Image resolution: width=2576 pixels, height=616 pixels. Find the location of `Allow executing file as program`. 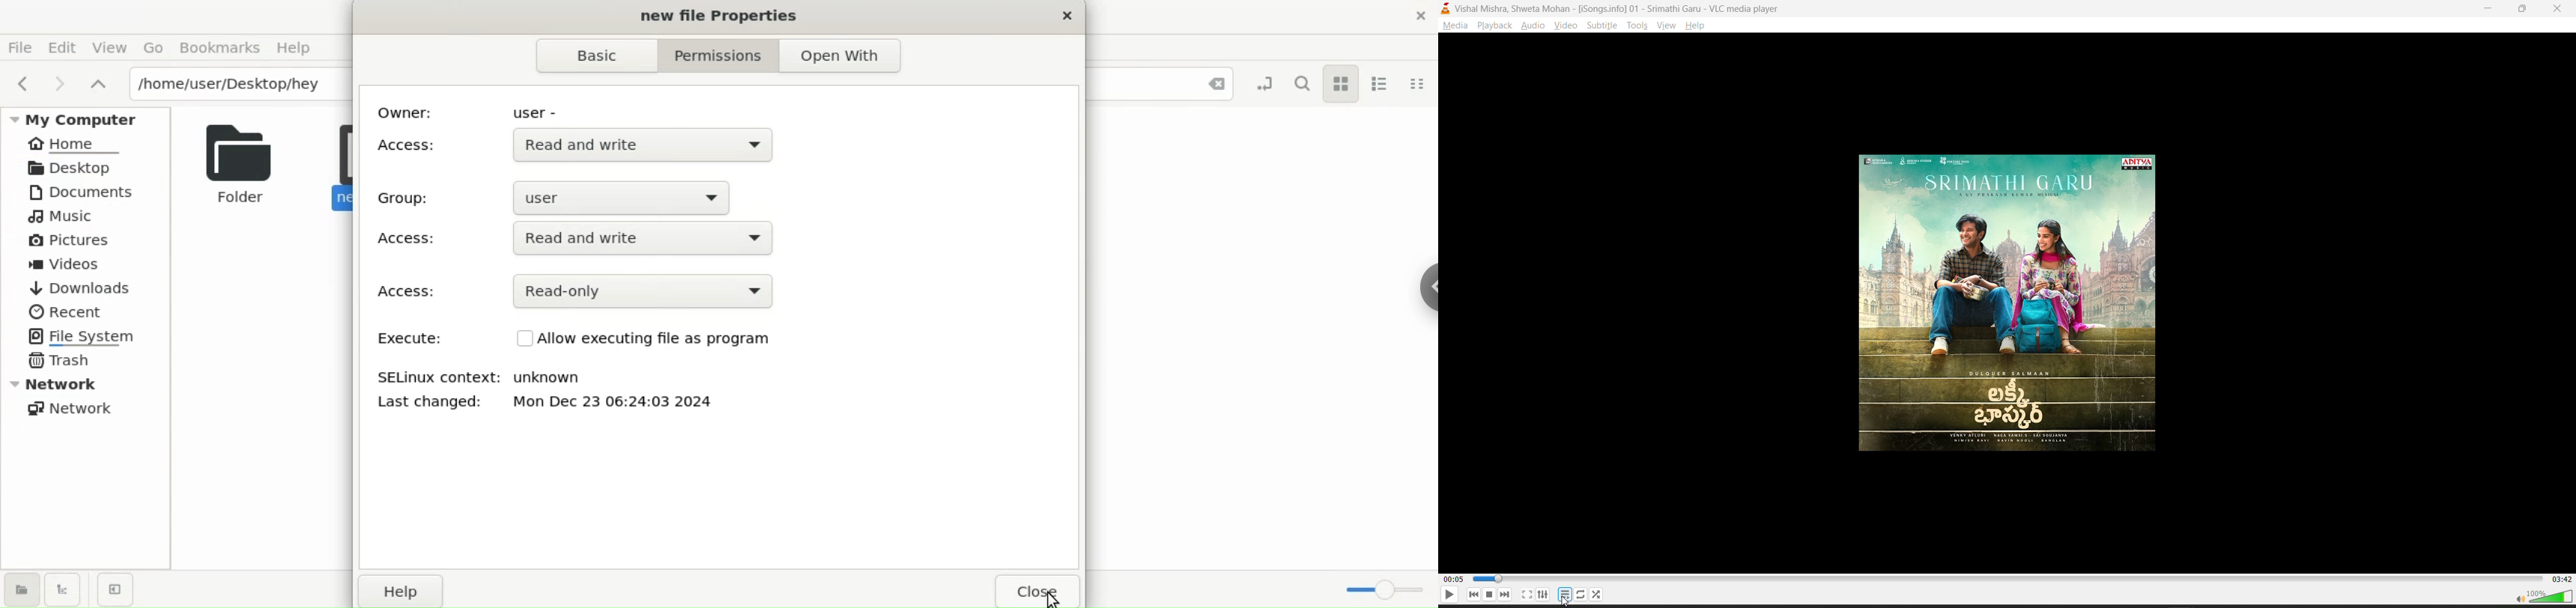

Allow executing file as program is located at coordinates (677, 341).